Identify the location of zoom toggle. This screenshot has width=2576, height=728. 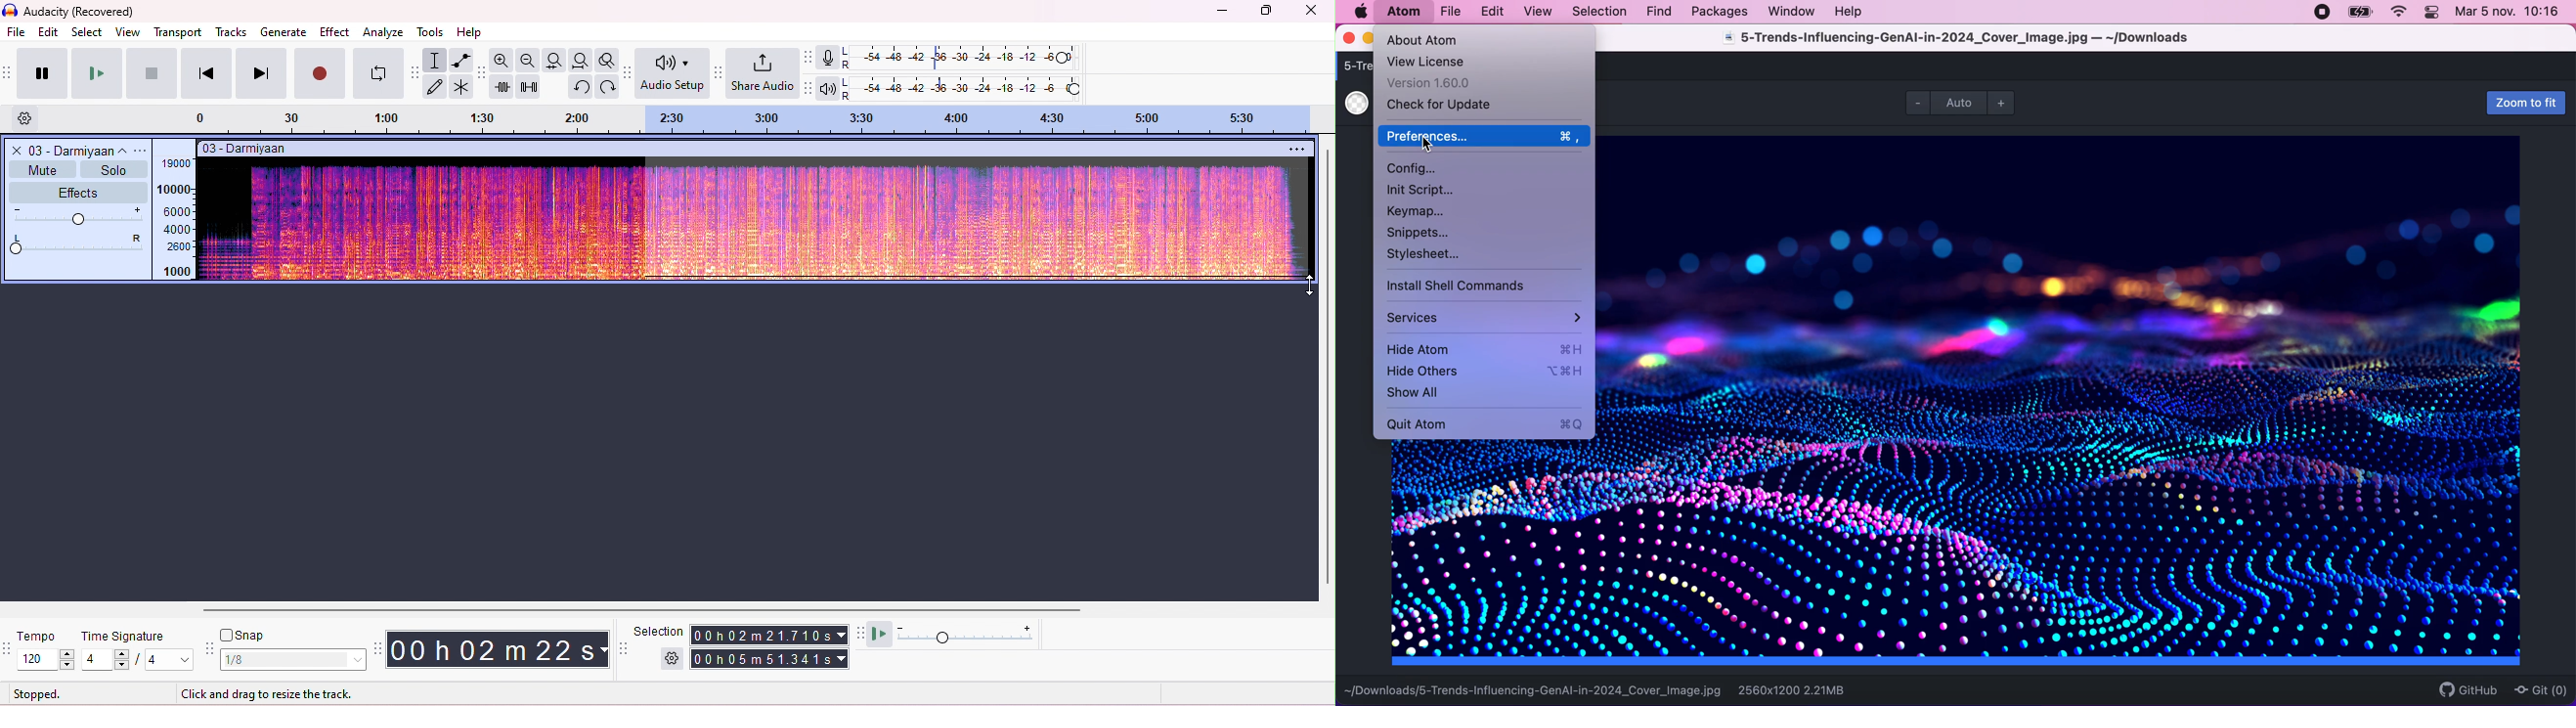
(604, 60).